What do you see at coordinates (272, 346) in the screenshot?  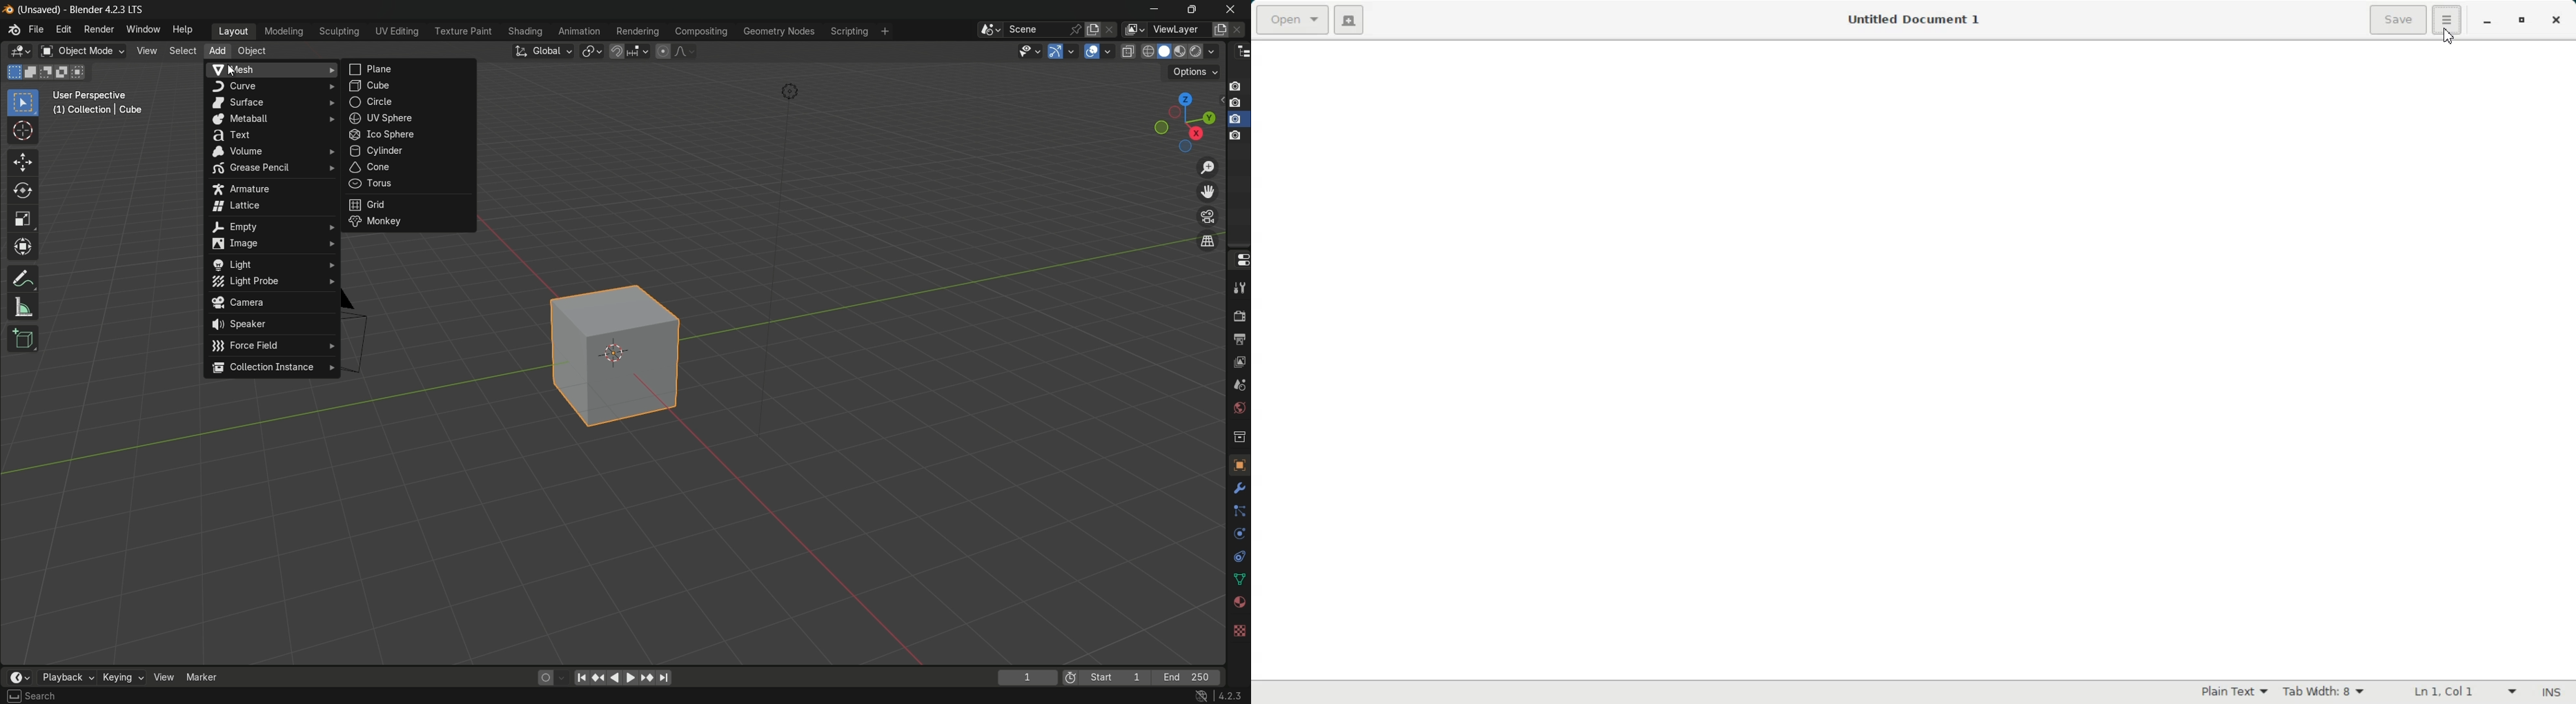 I see `force field` at bounding box center [272, 346].